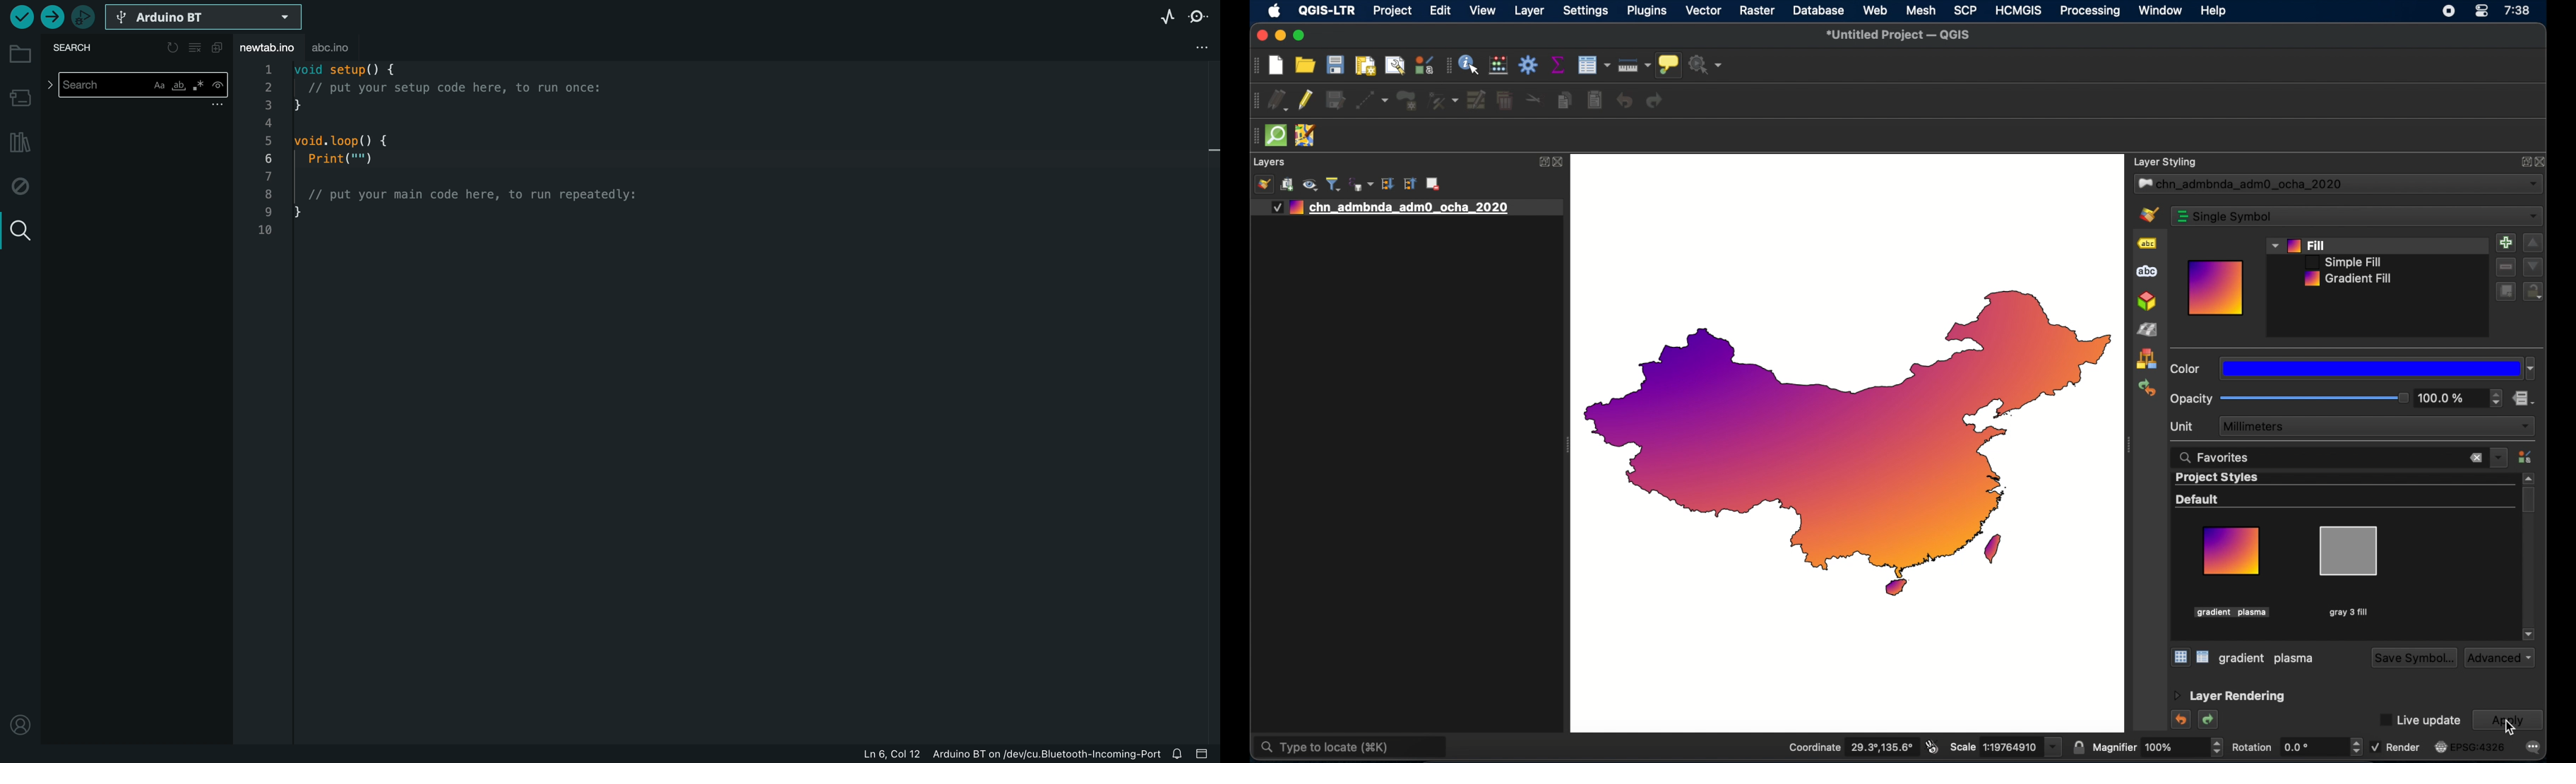  I want to click on drag handle, so click(1446, 66).